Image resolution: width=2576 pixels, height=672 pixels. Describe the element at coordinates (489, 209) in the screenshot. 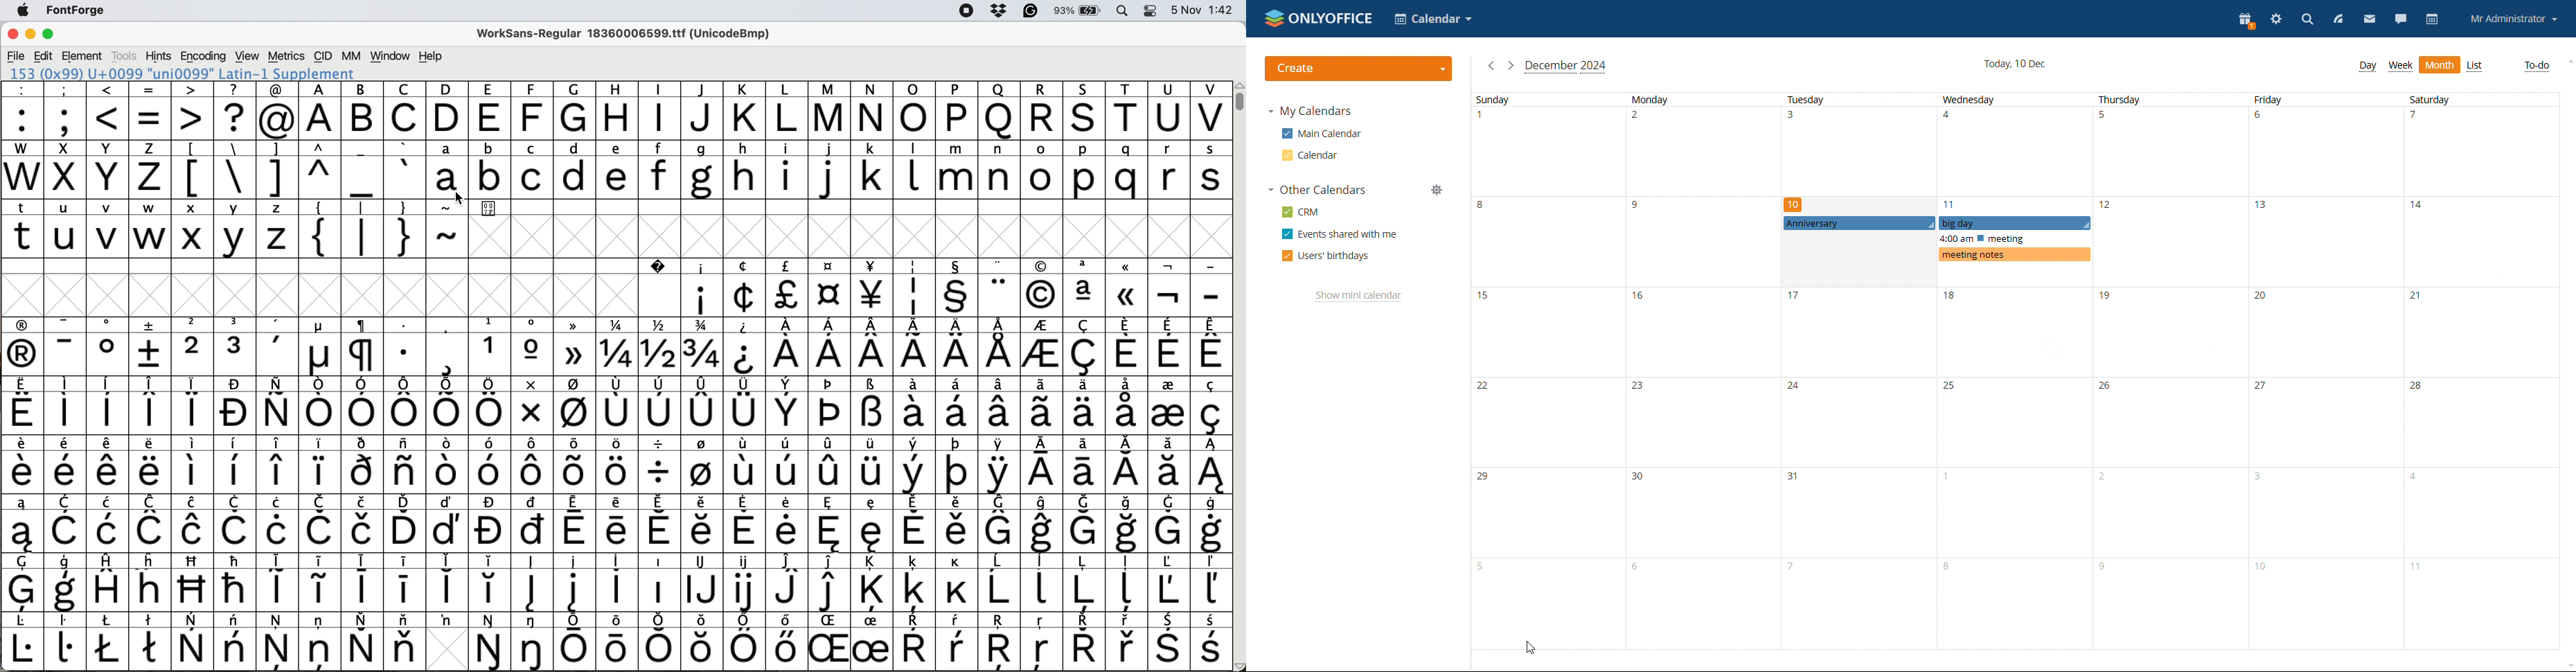

I see `007F` at that location.